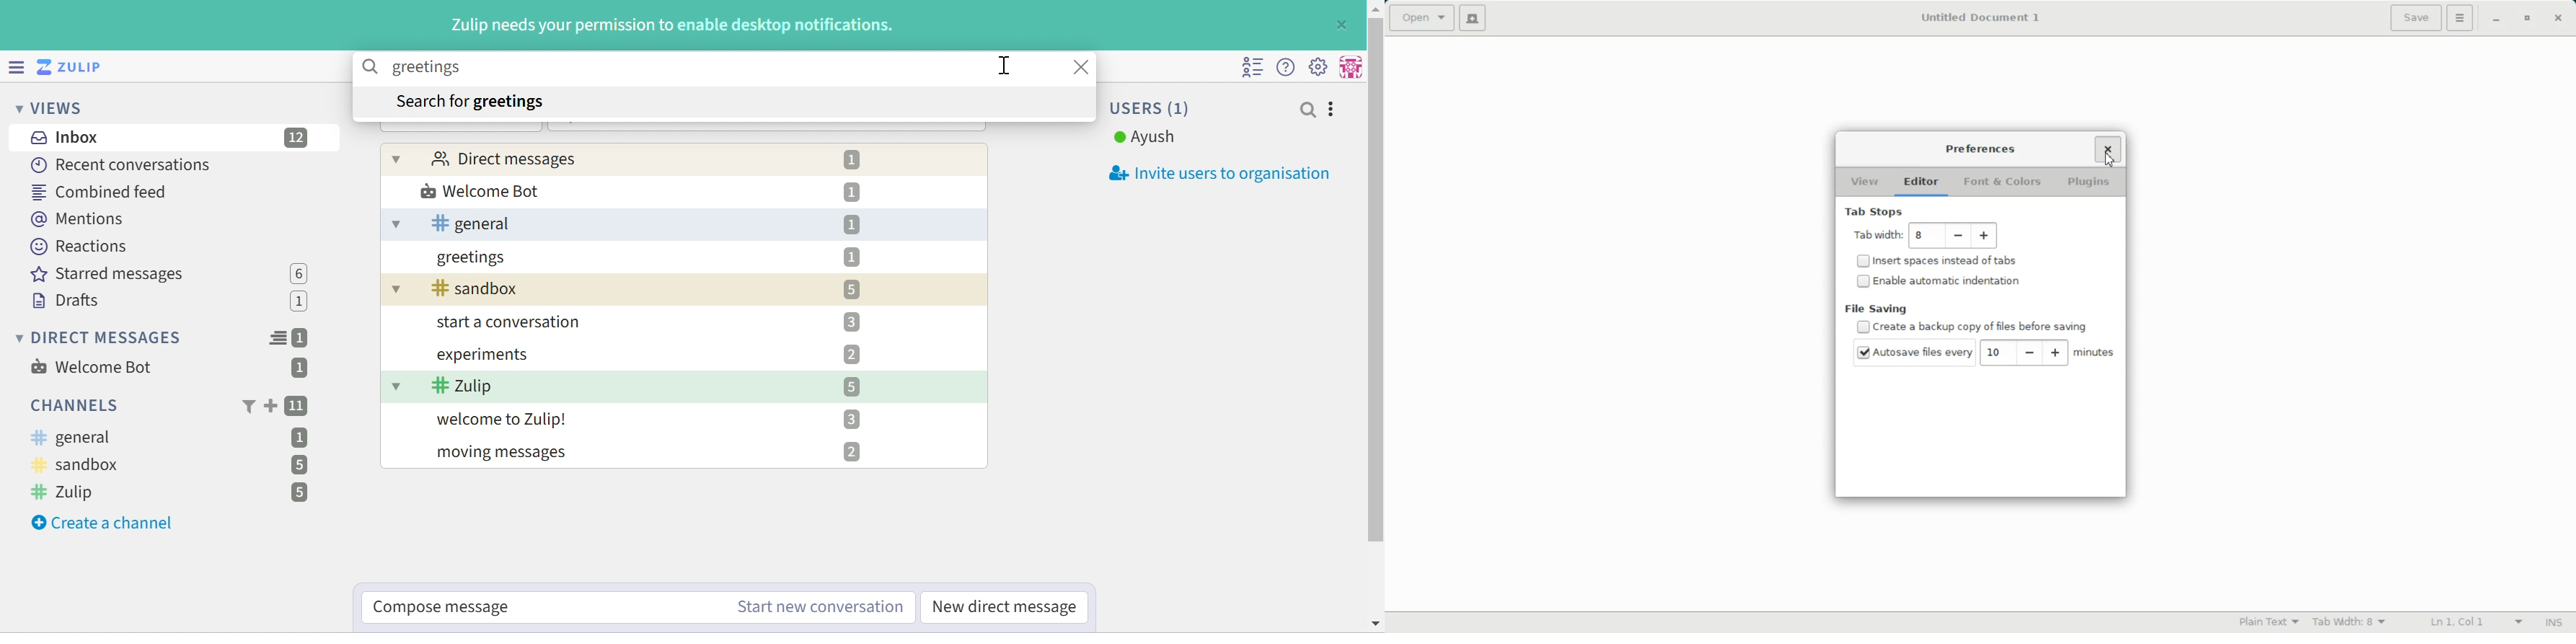  What do you see at coordinates (1005, 607) in the screenshot?
I see `New direct message` at bounding box center [1005, 607].